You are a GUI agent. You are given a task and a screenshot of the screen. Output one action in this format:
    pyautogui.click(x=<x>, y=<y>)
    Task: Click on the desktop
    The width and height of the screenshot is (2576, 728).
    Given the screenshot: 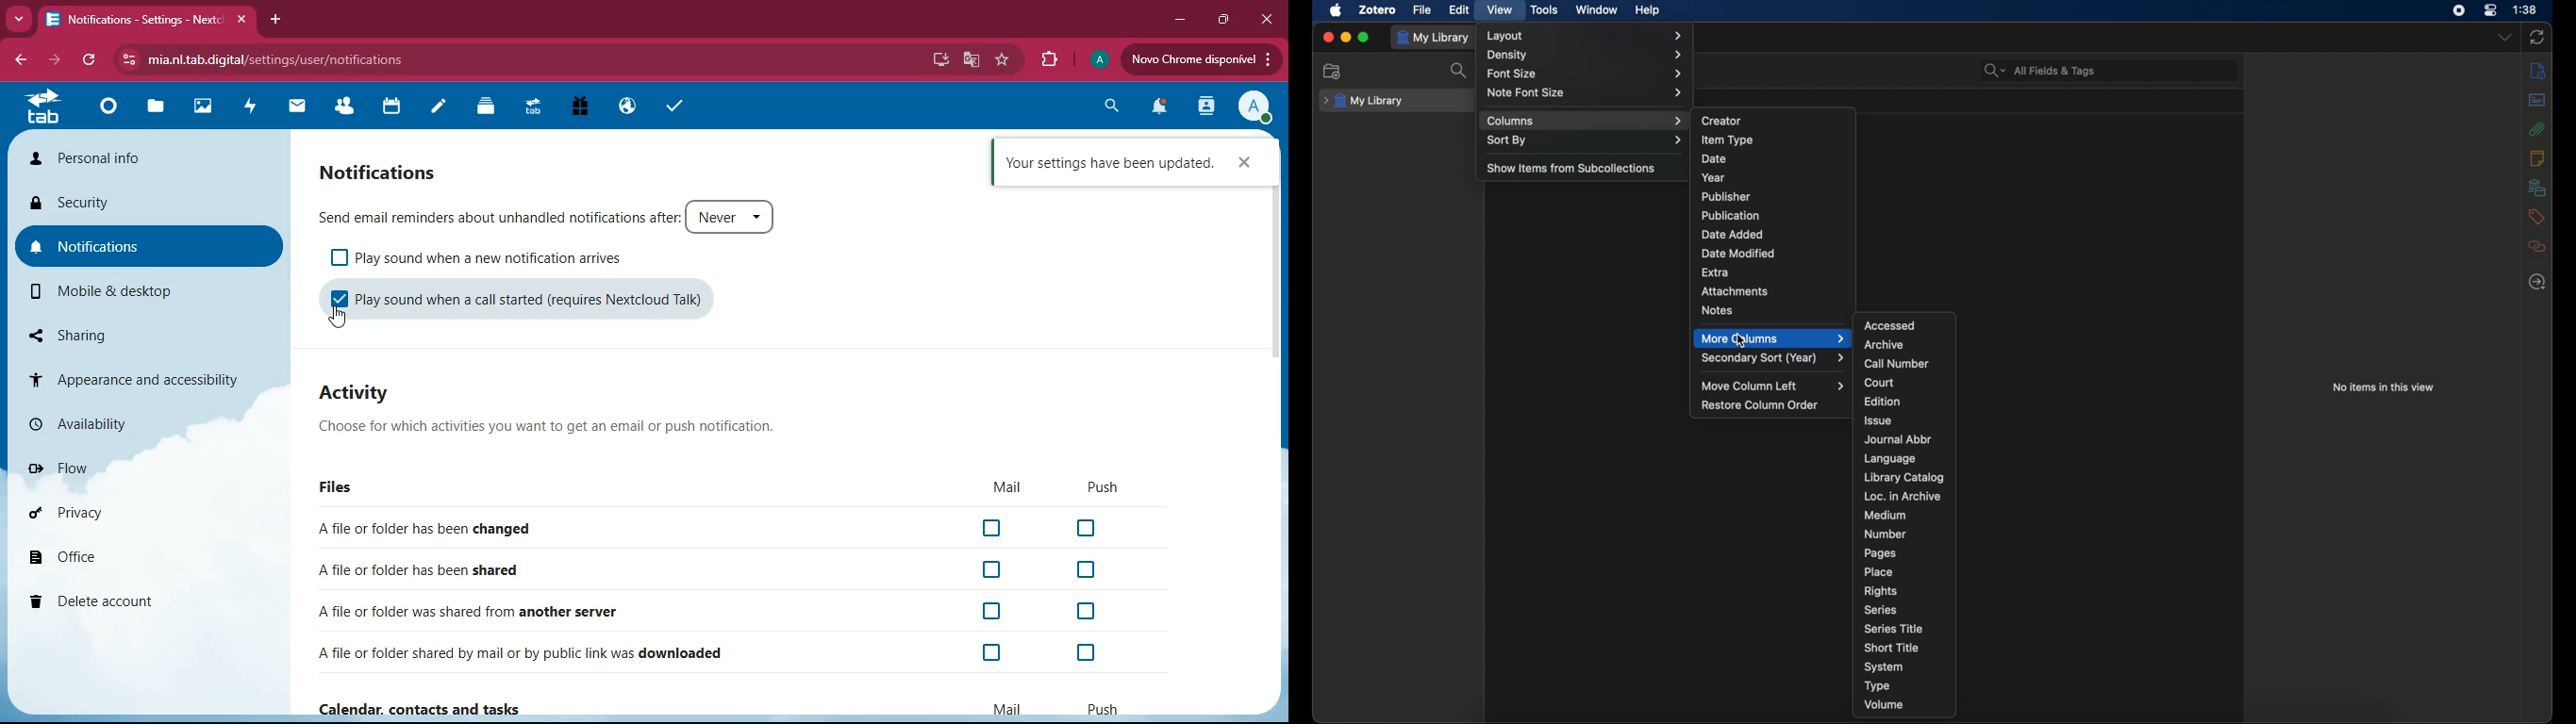 What is the action you would take?
    pyautogui.click(x=938, y=59)
    